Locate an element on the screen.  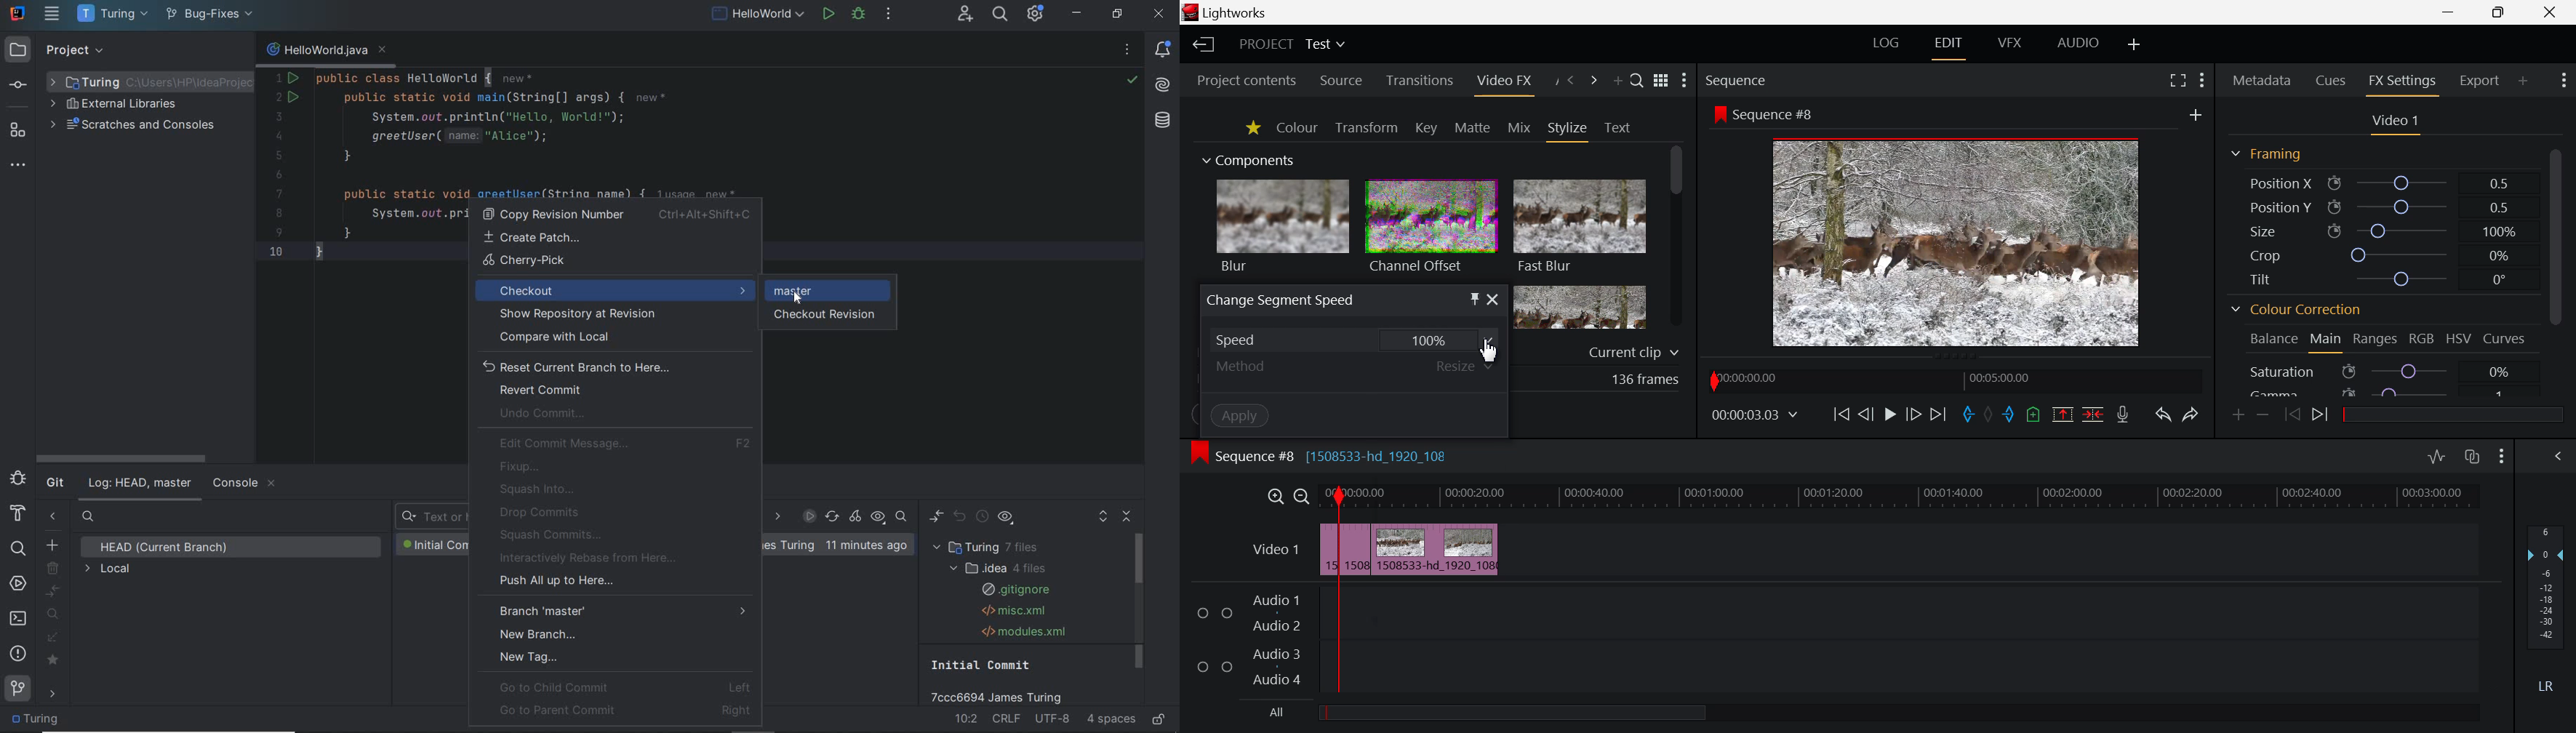
Mark Out is located at coordinates (2012, 416).